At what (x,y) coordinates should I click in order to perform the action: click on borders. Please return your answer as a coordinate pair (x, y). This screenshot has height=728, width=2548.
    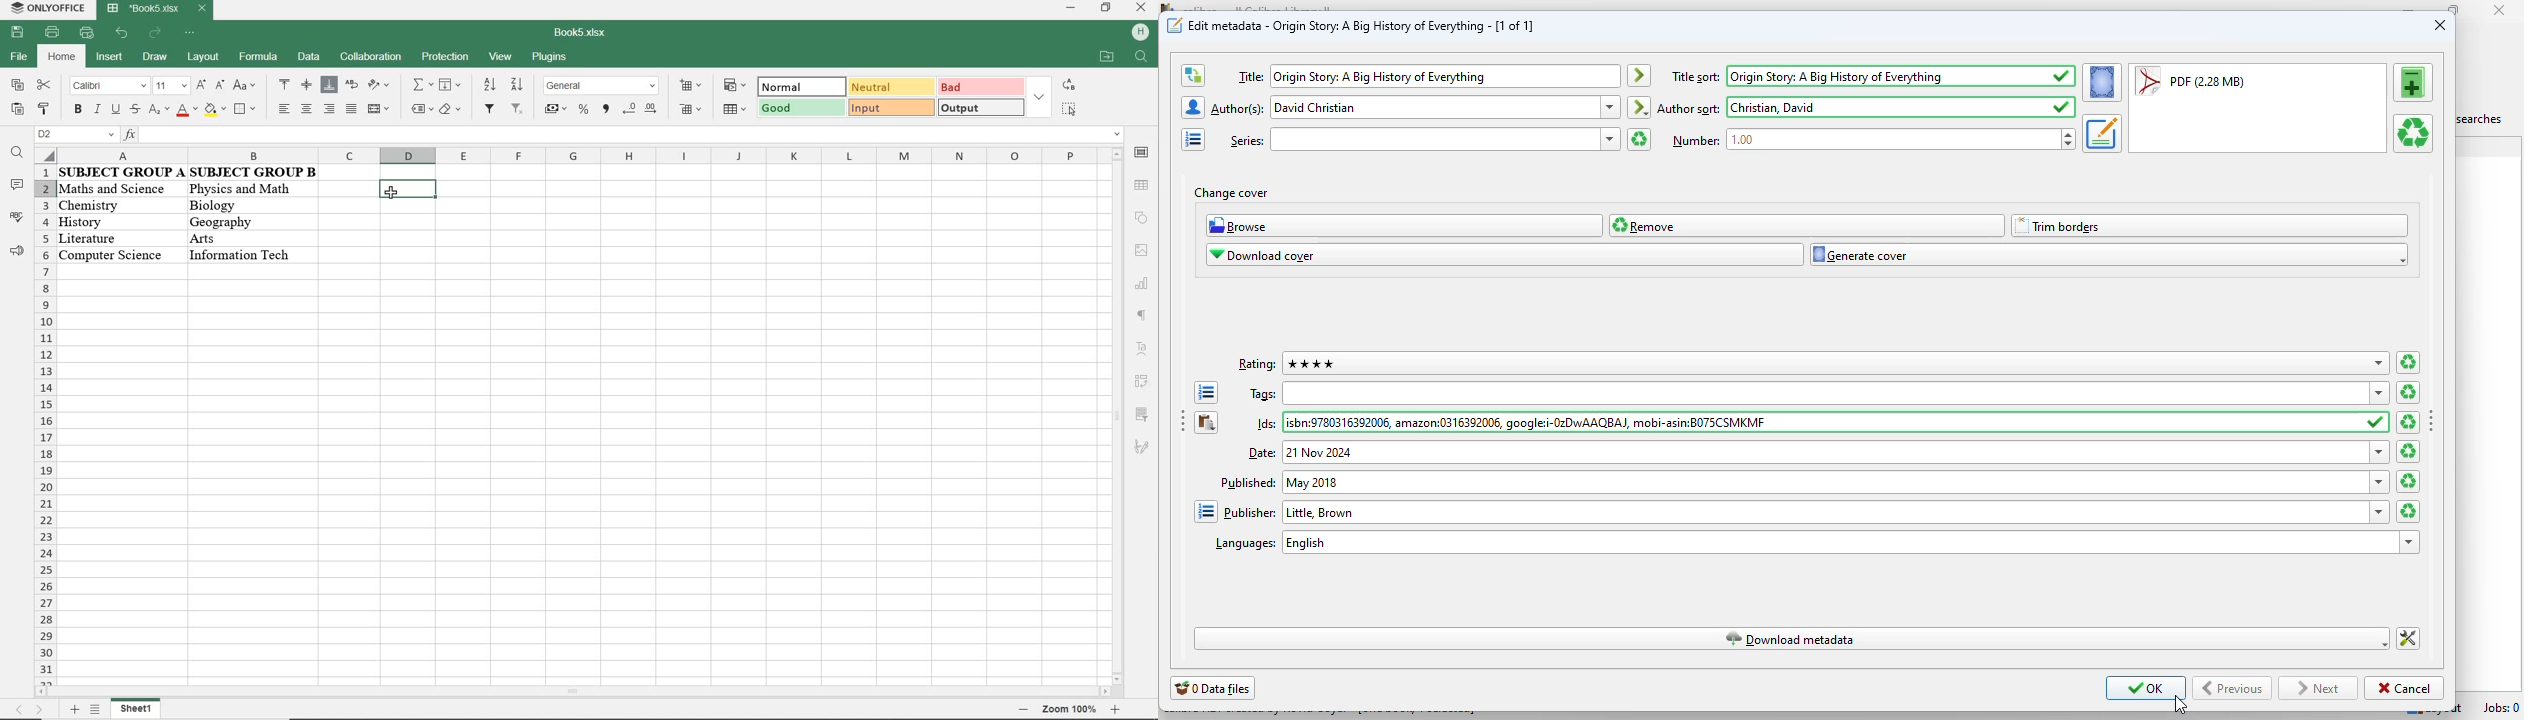
    Looking at the image, I should click on (246, 110).